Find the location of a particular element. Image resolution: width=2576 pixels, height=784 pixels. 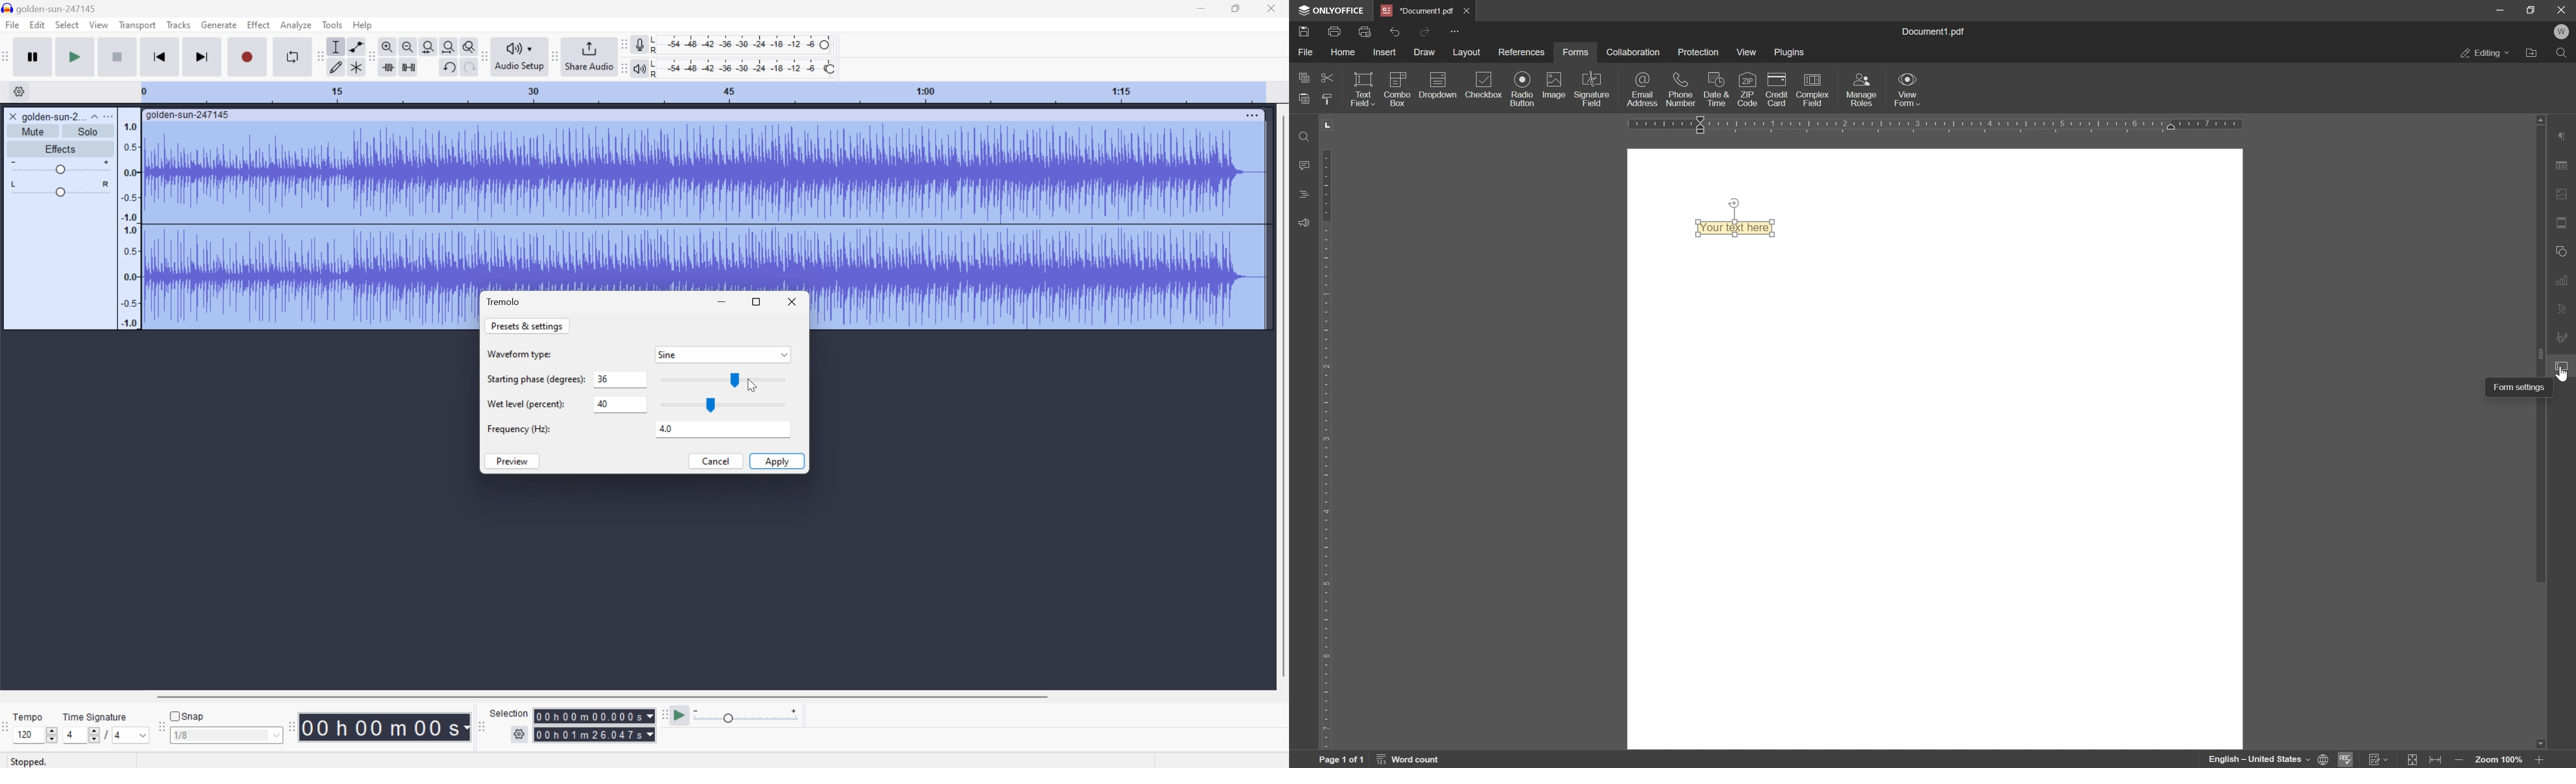

Selection Tool is located at coordinates (336, 46).